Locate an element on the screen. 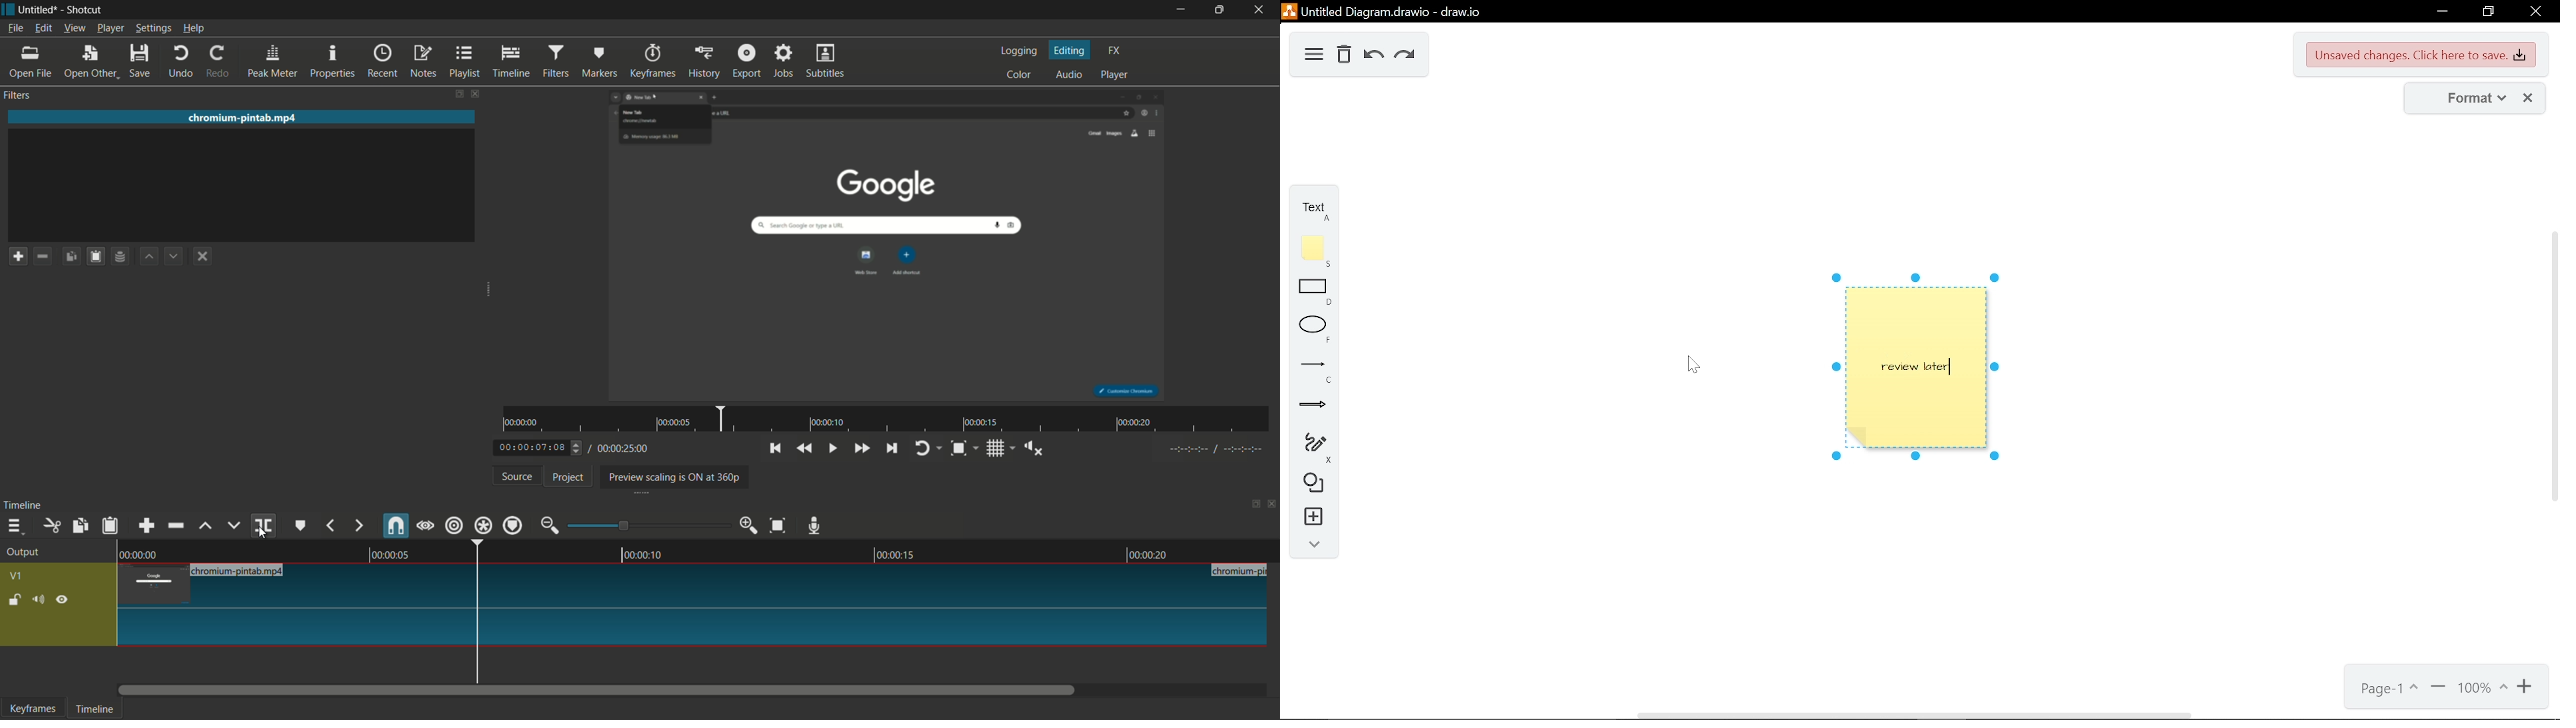 This screenshot has width=2576, height=728. markers is located at coordinates (598, 62).